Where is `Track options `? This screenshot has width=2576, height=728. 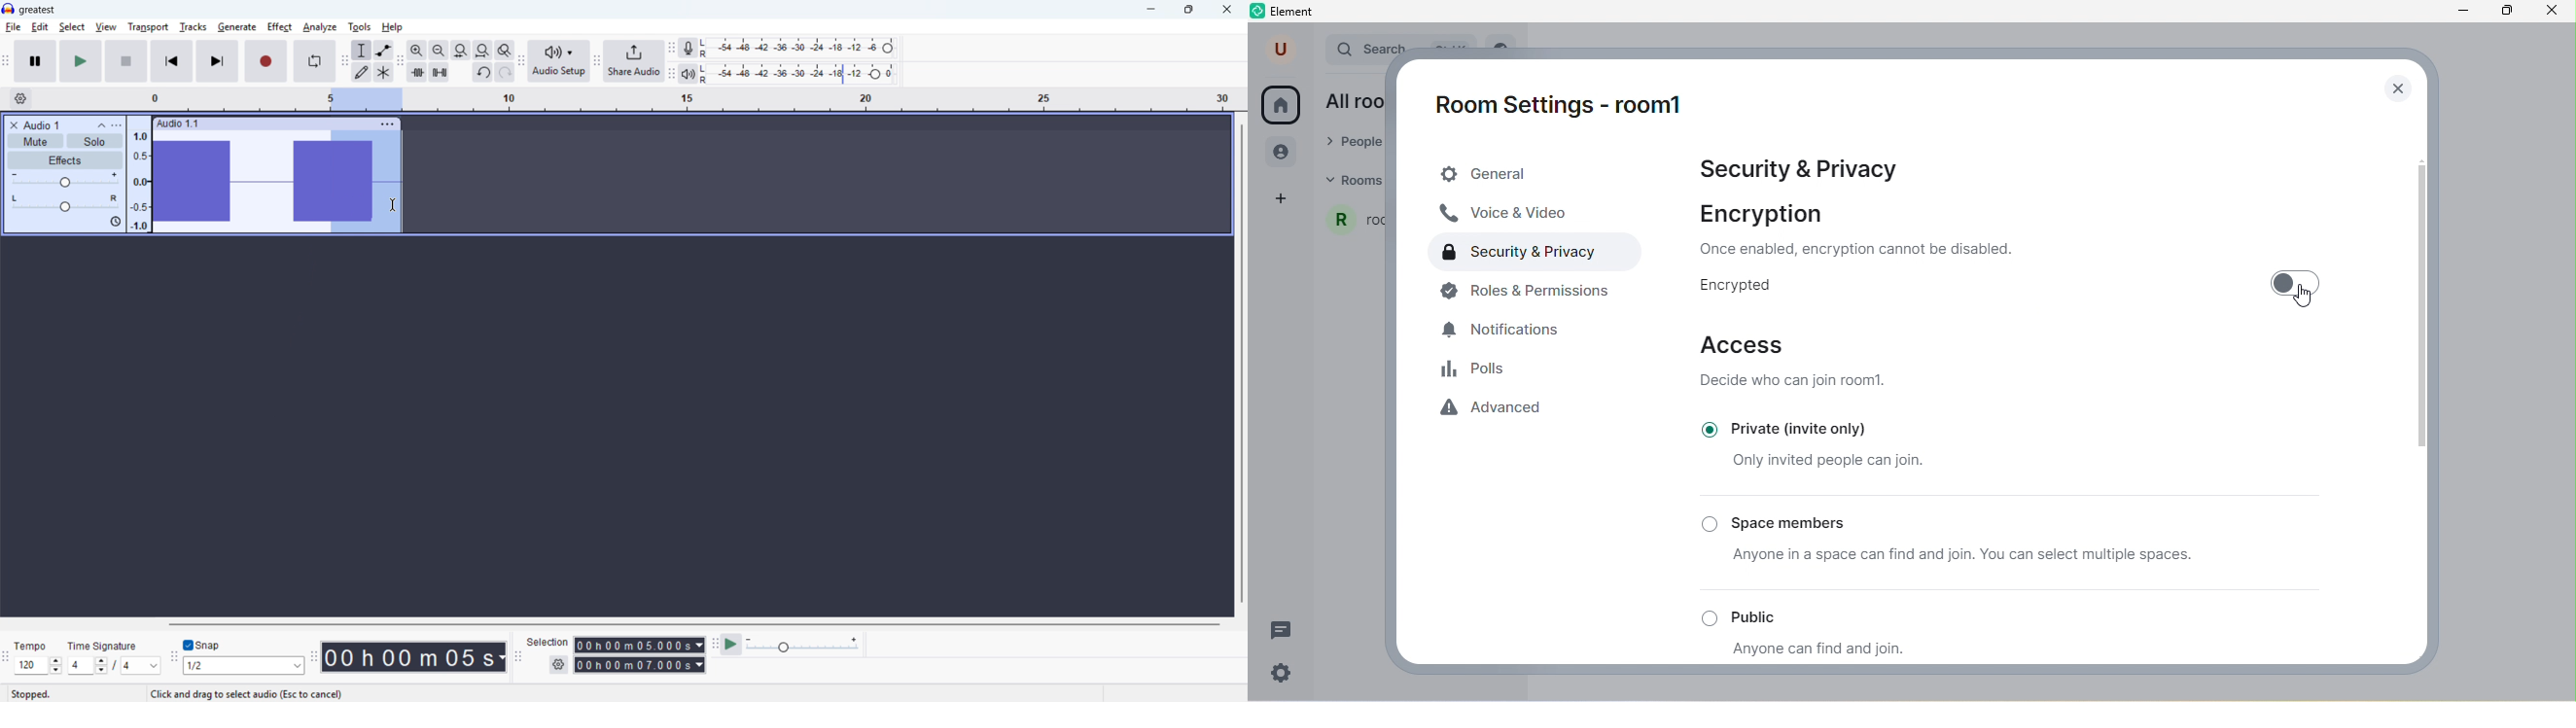 Track options  is located at coordinates (388, 124).